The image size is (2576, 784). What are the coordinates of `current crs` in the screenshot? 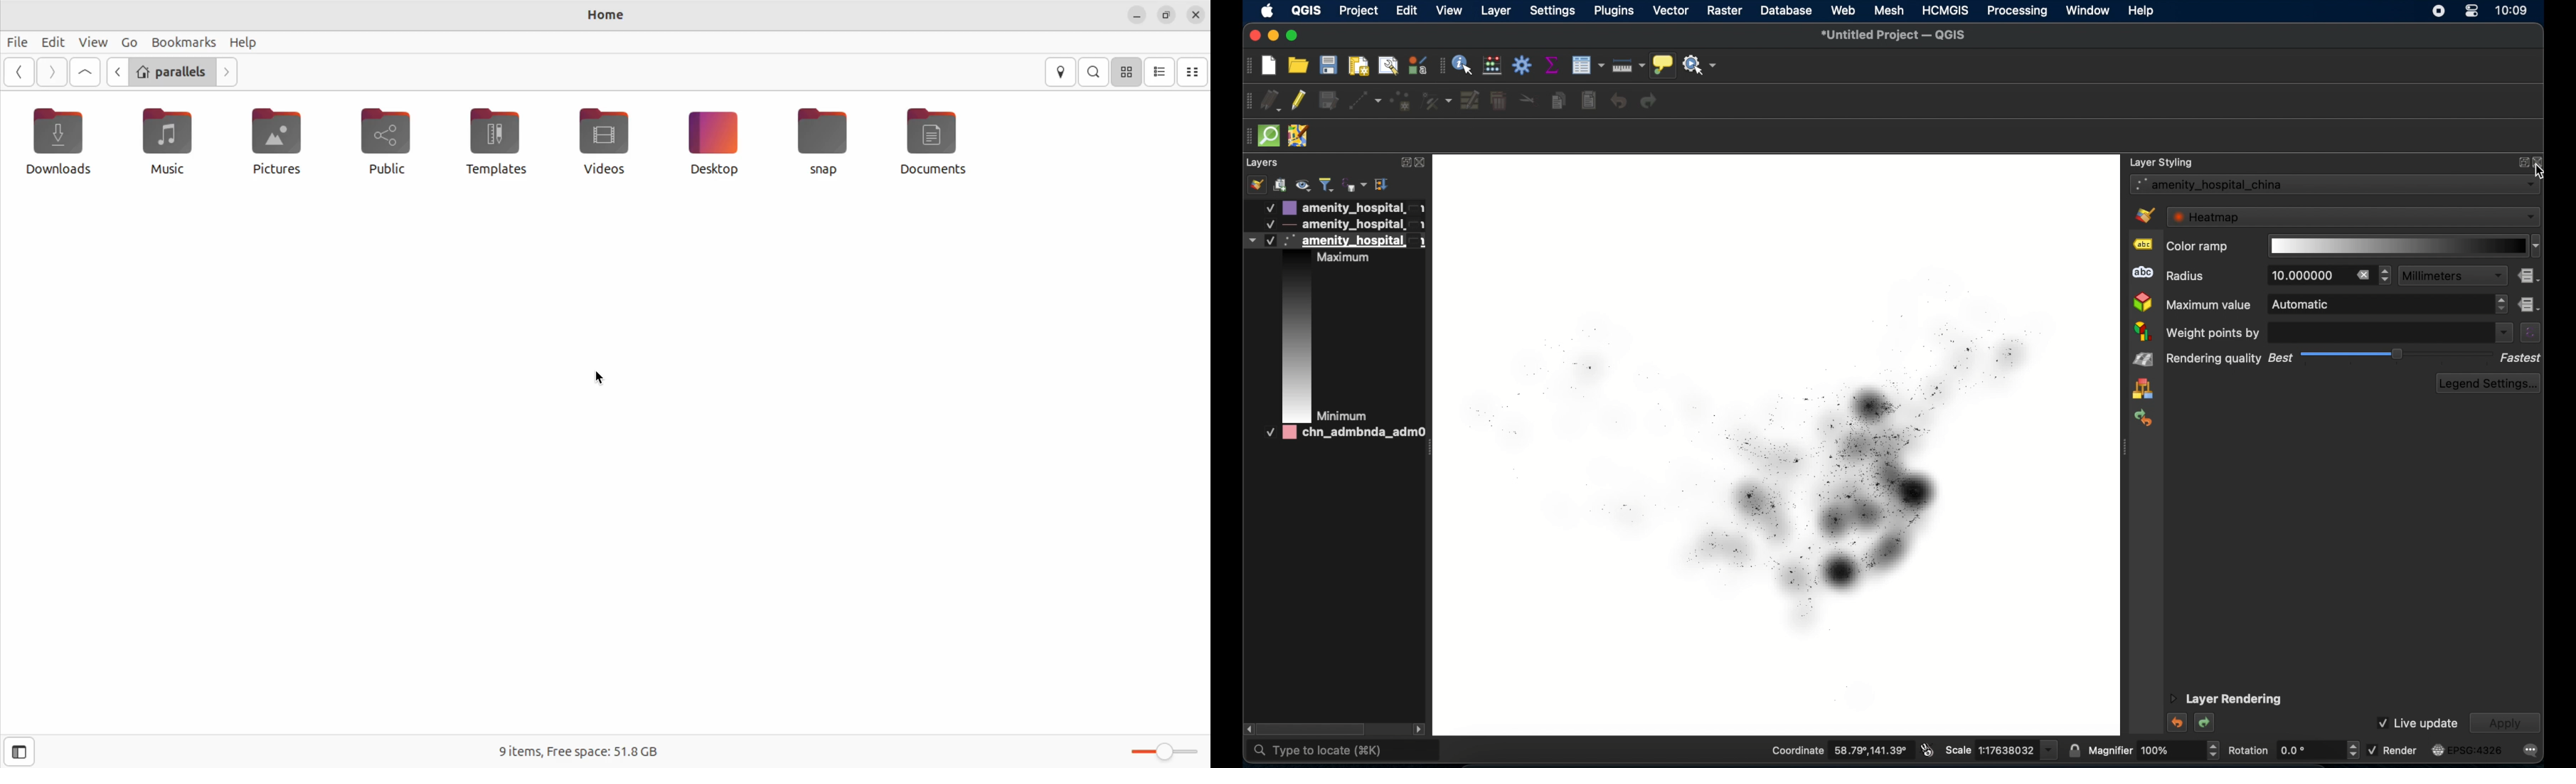 It's located at (2466, 750).